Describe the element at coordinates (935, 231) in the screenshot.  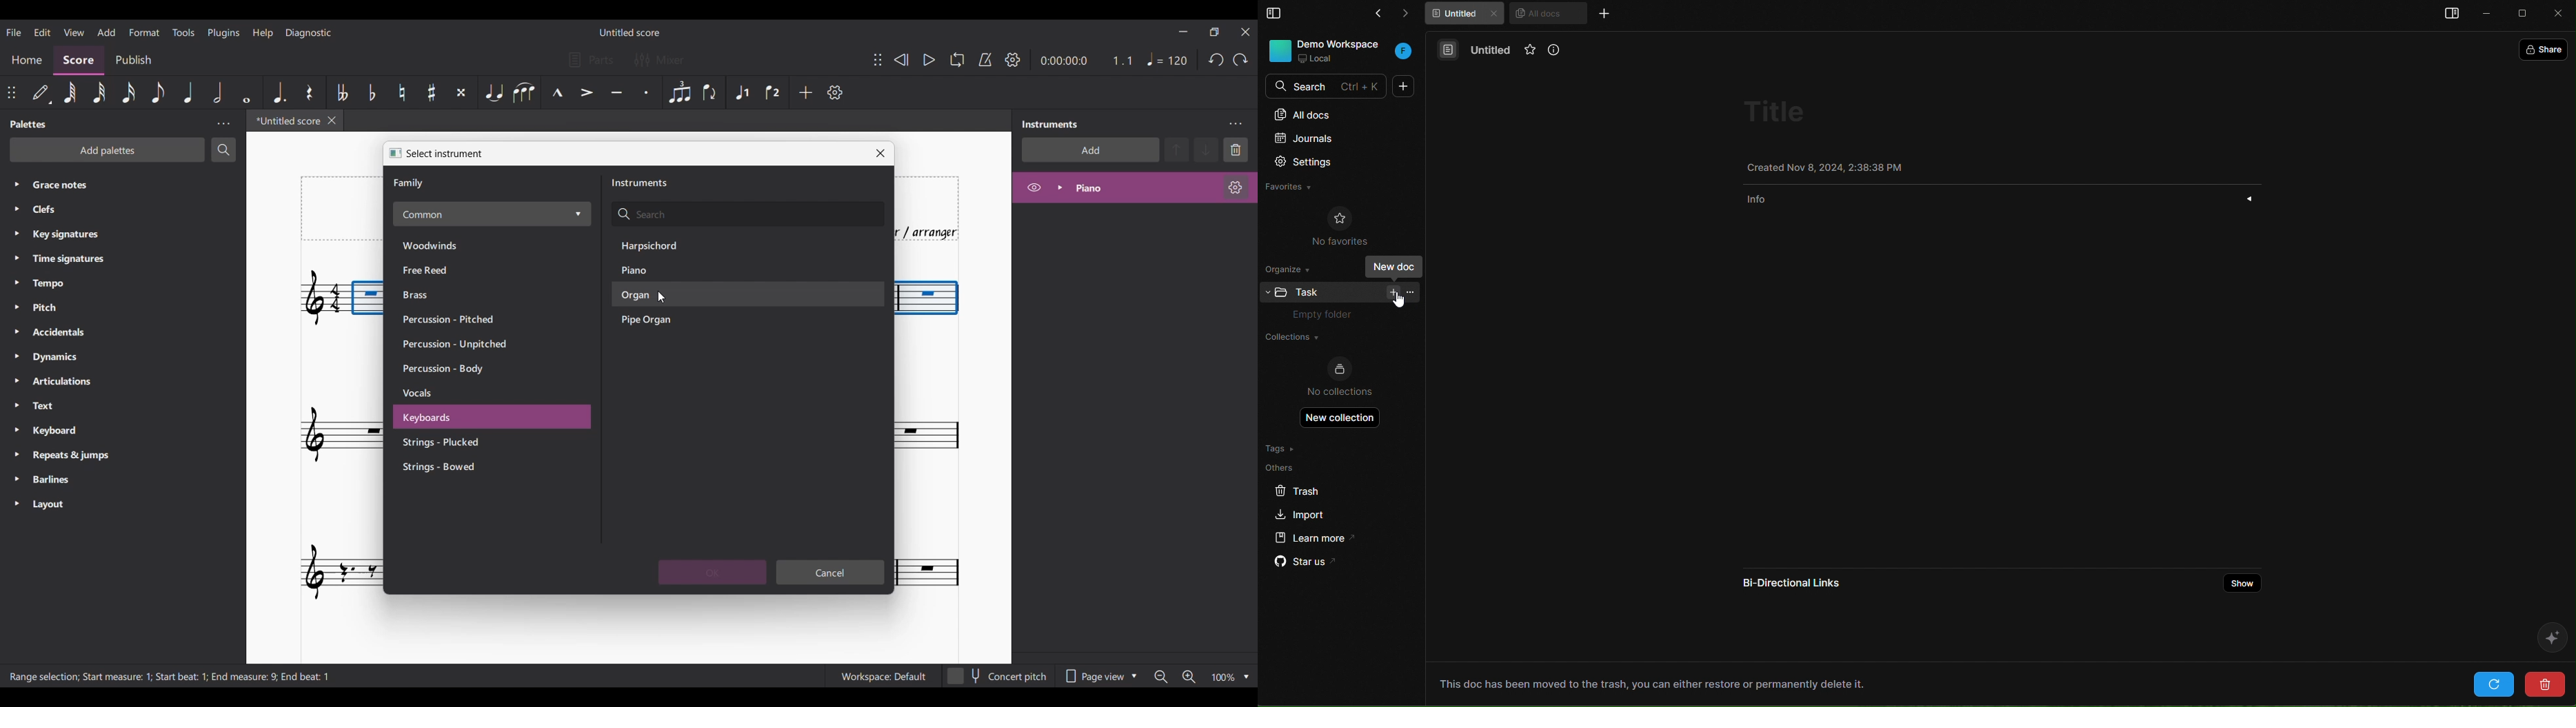
I see `/arranger` at that location.